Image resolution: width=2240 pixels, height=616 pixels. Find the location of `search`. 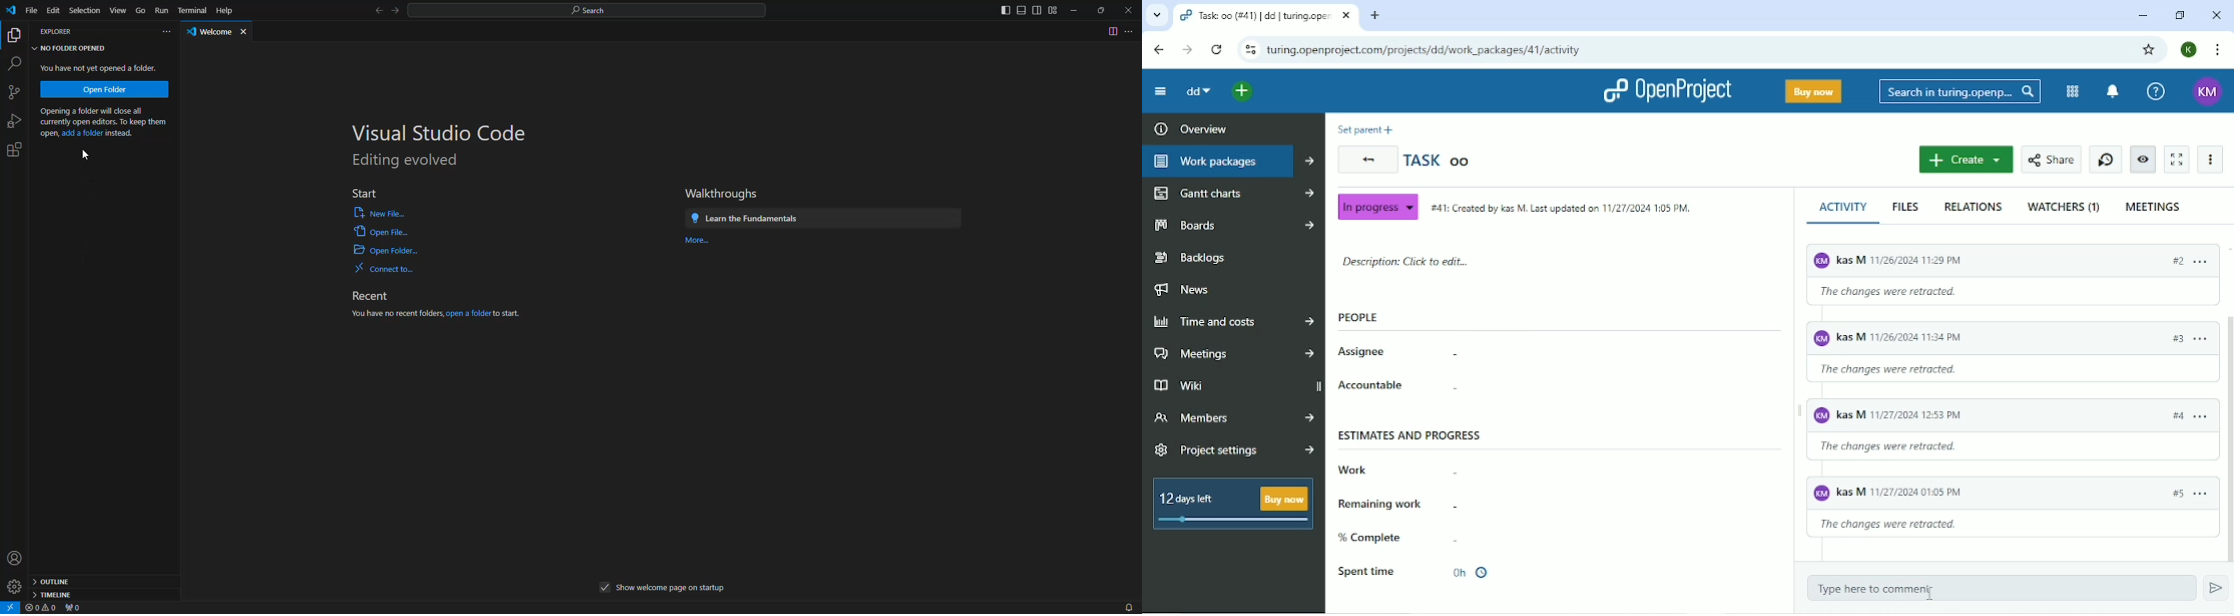

search is located at coordinates (15, 64).